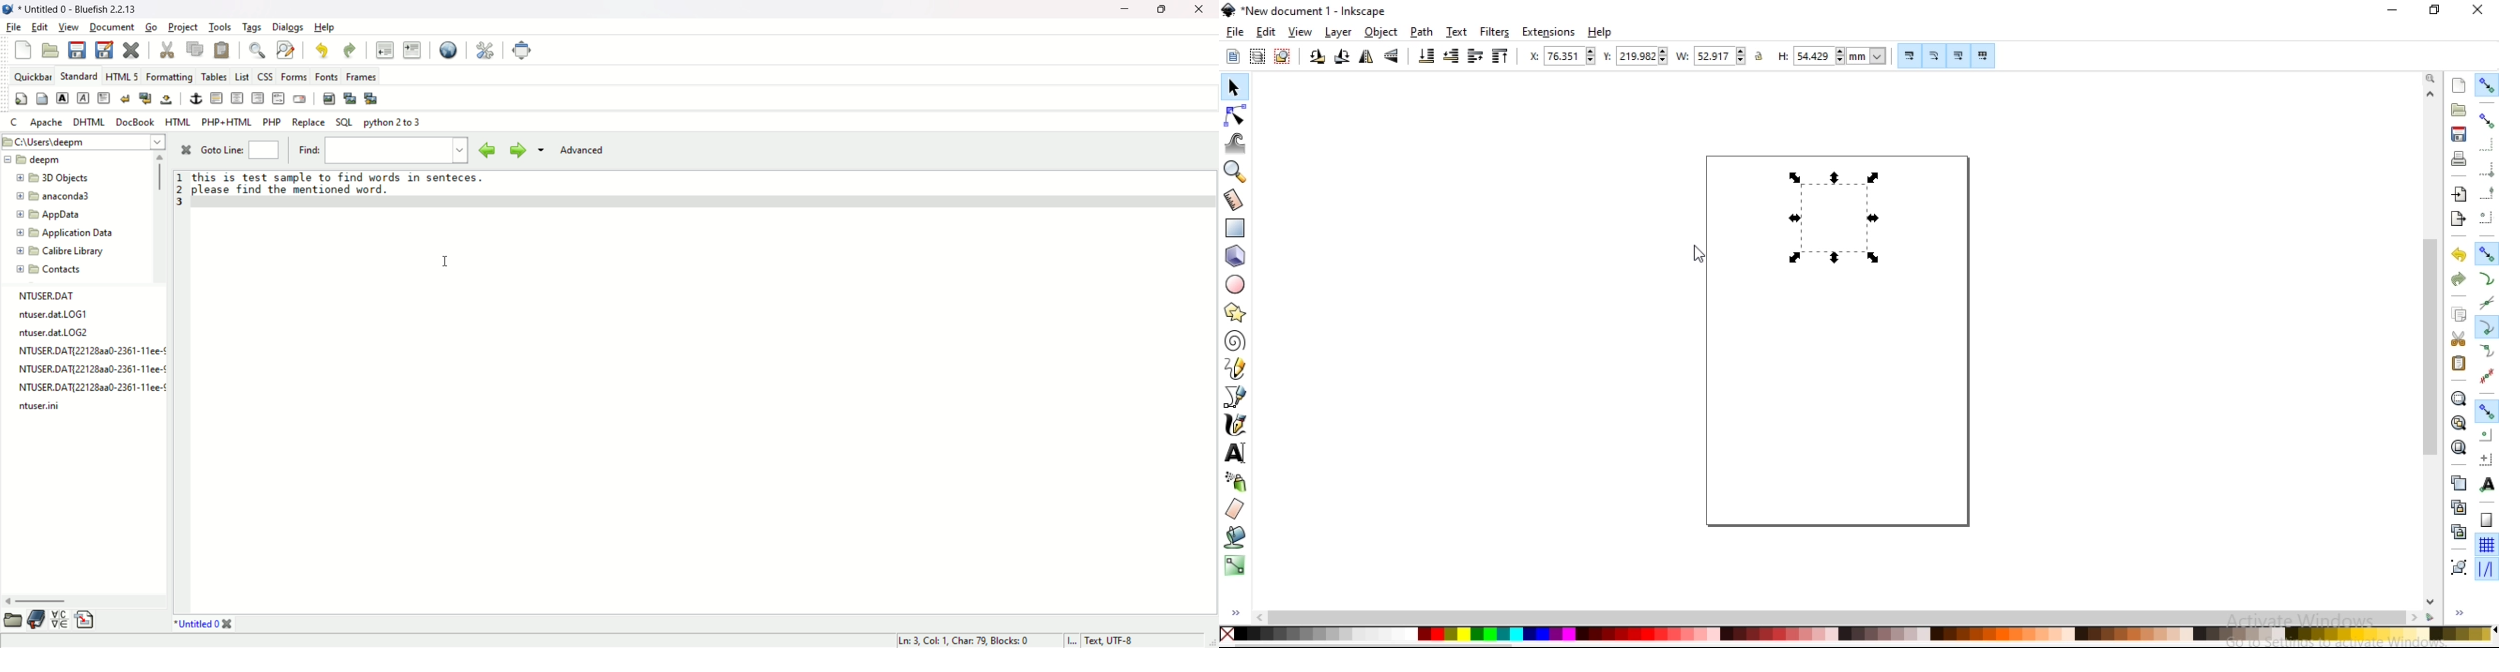 The height and width of the screenshot is (672, 2520). What do you see at coordinates (57, 196) in the screenshot?
I see `anaconda3` at bounding box center [57, 196].